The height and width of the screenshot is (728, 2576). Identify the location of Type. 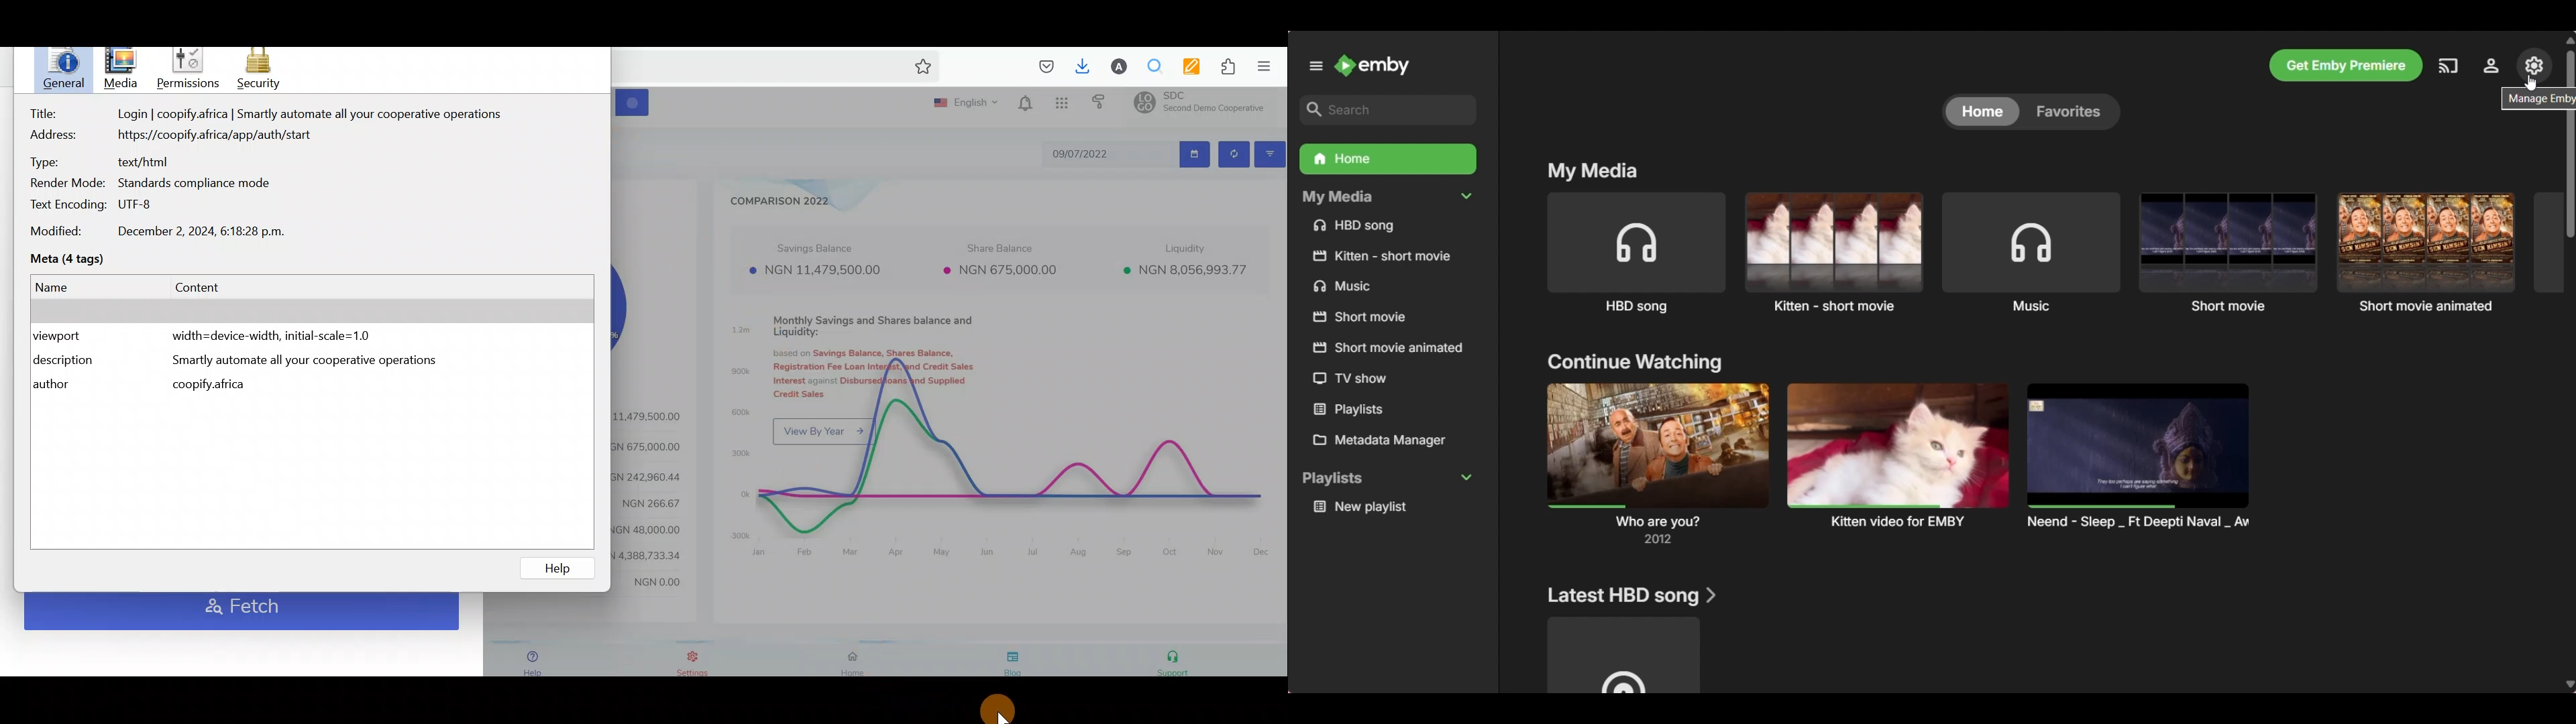
(121, 164).